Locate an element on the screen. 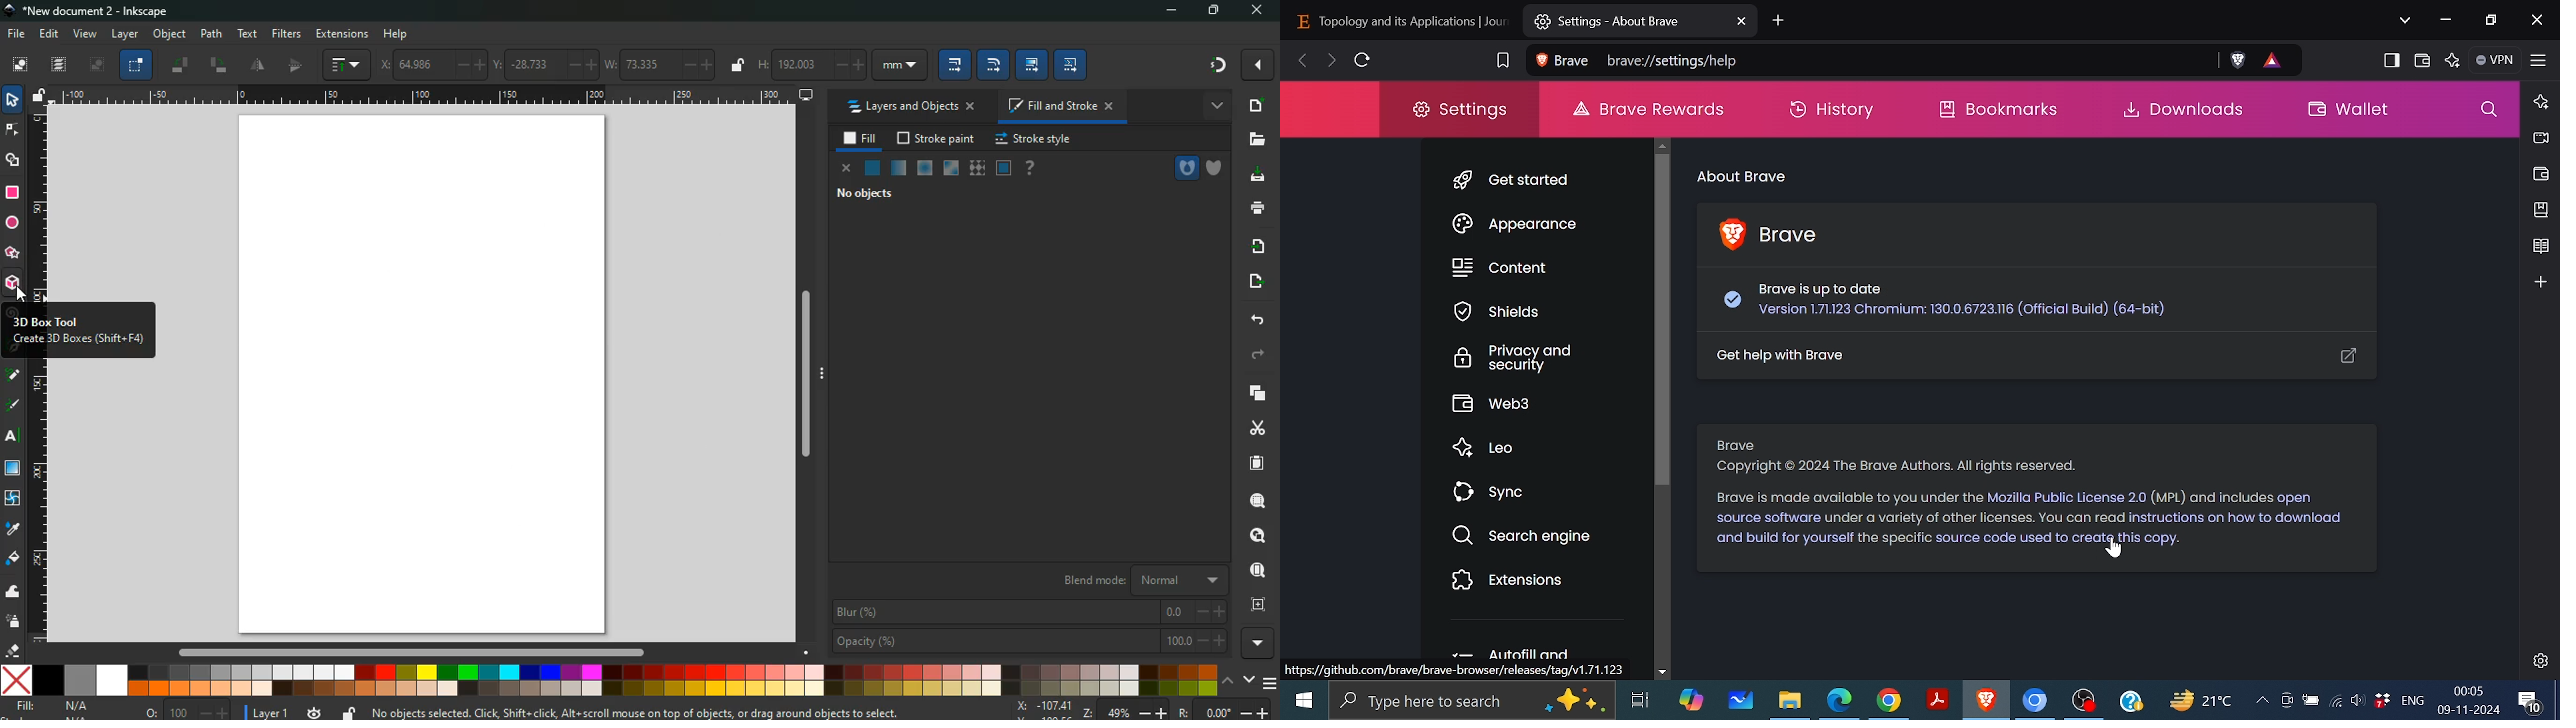 The width and height of the screenshot is (2576, 728). object is located at coordinates (172, 36).